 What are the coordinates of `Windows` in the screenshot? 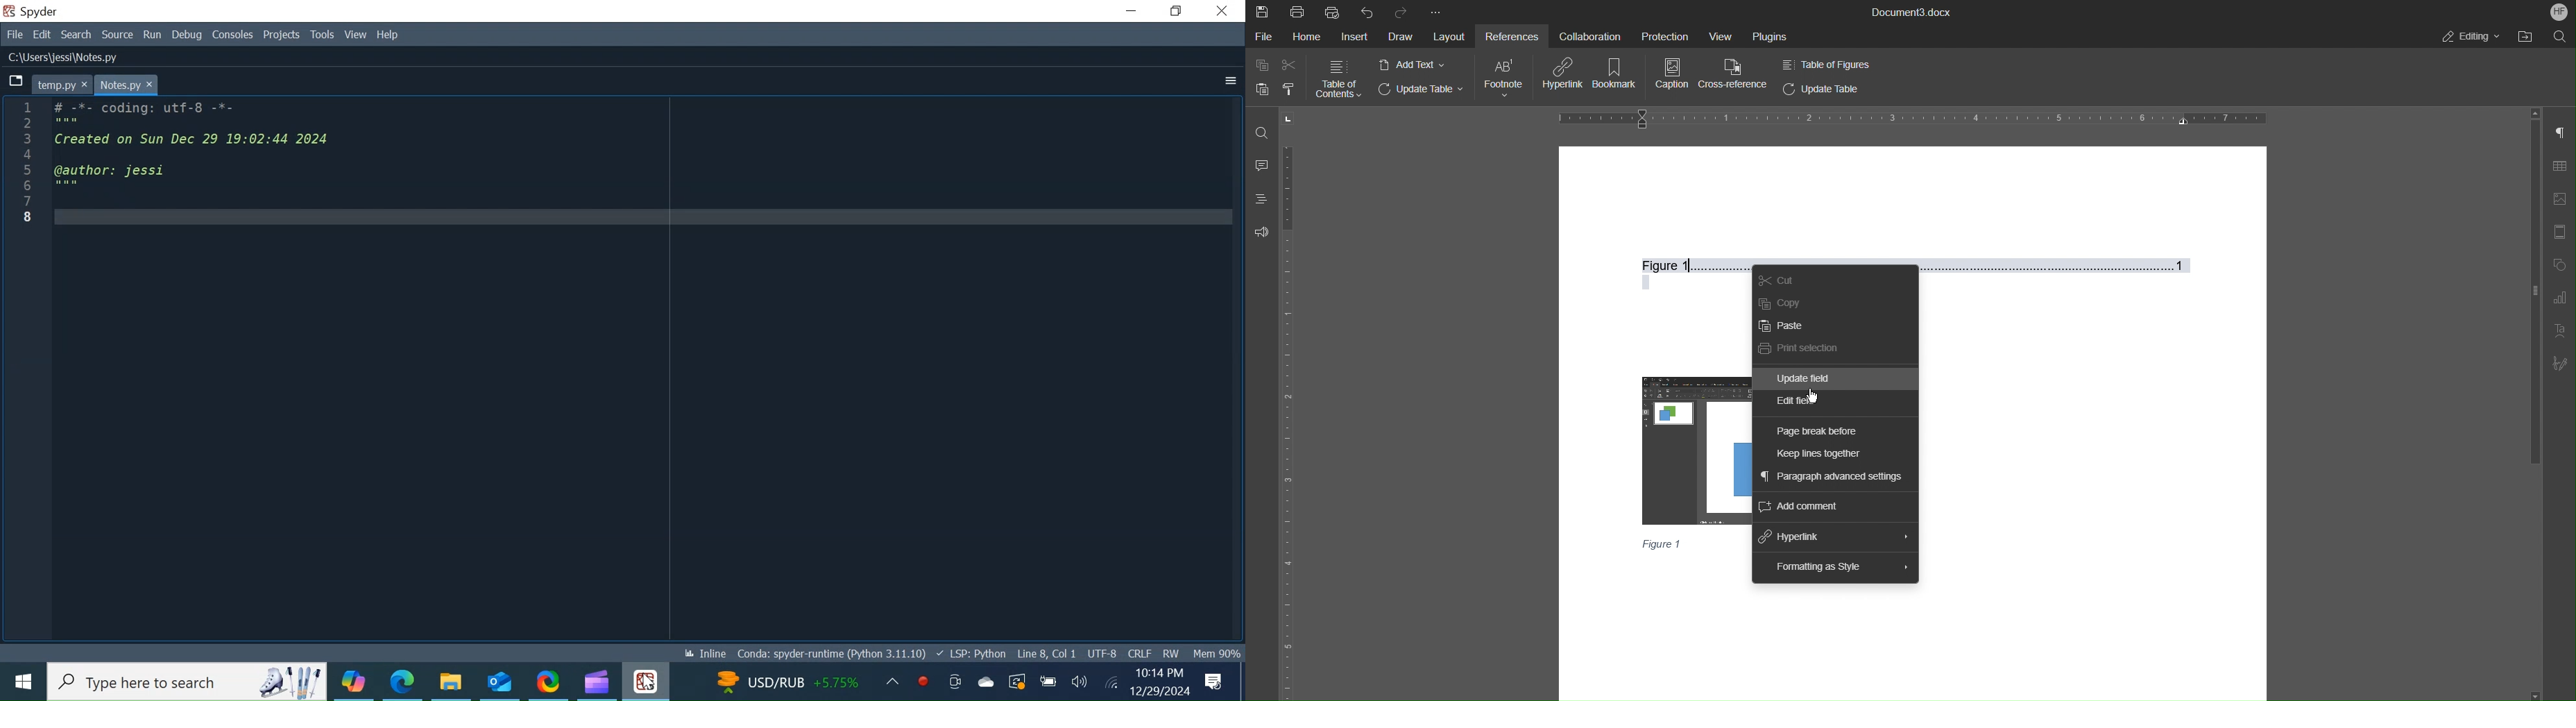 It's located at (22, 682).